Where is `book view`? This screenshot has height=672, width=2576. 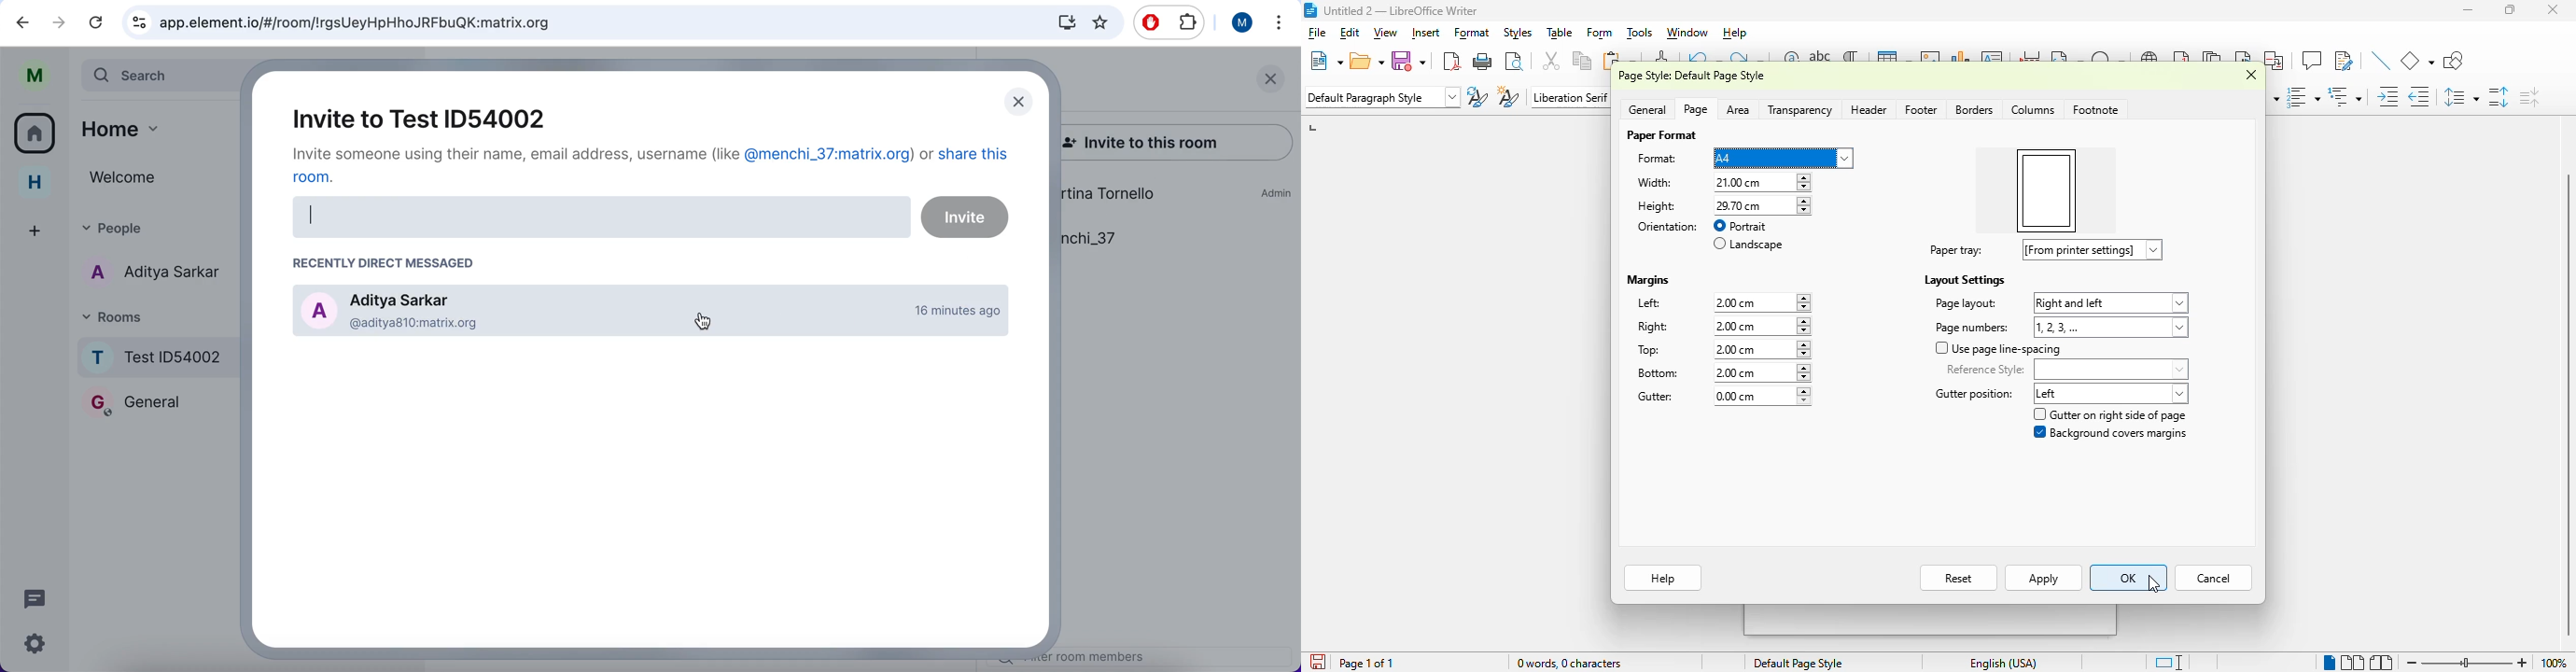 book view is located at coordinates (2380, 663).